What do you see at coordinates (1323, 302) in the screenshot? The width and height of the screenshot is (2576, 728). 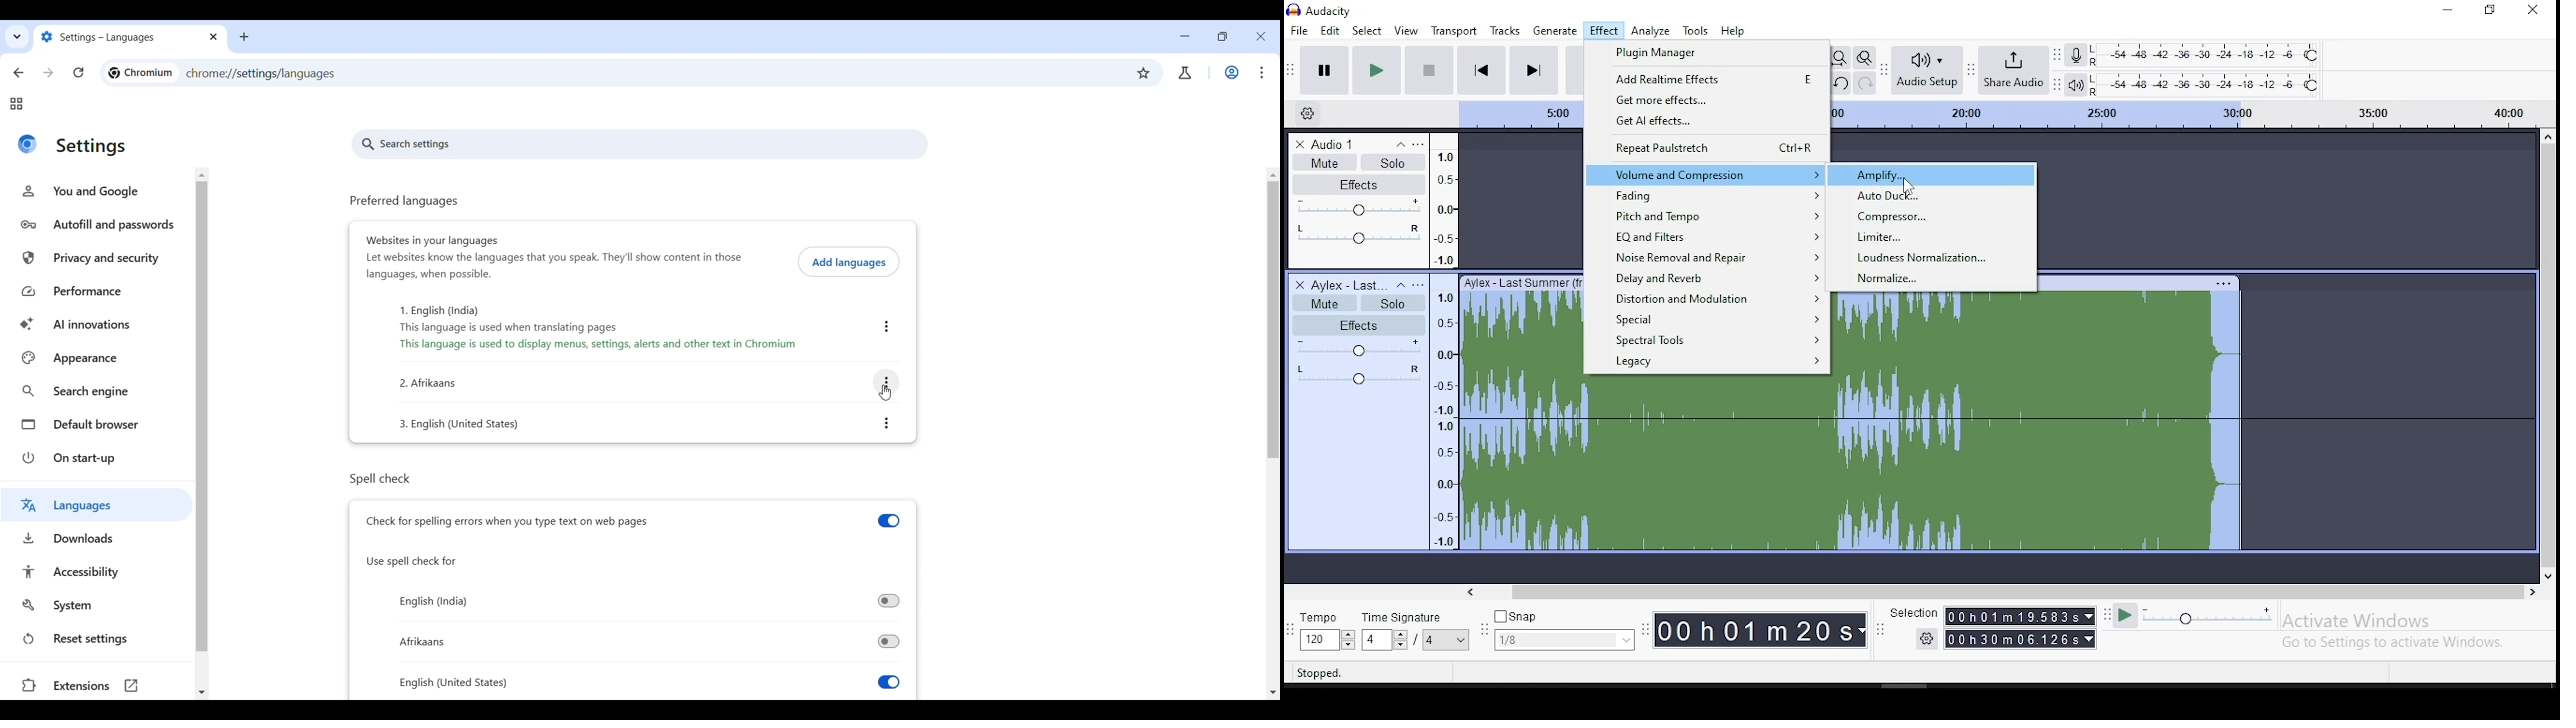 I see `mute` at bounding box center [1323, 302].